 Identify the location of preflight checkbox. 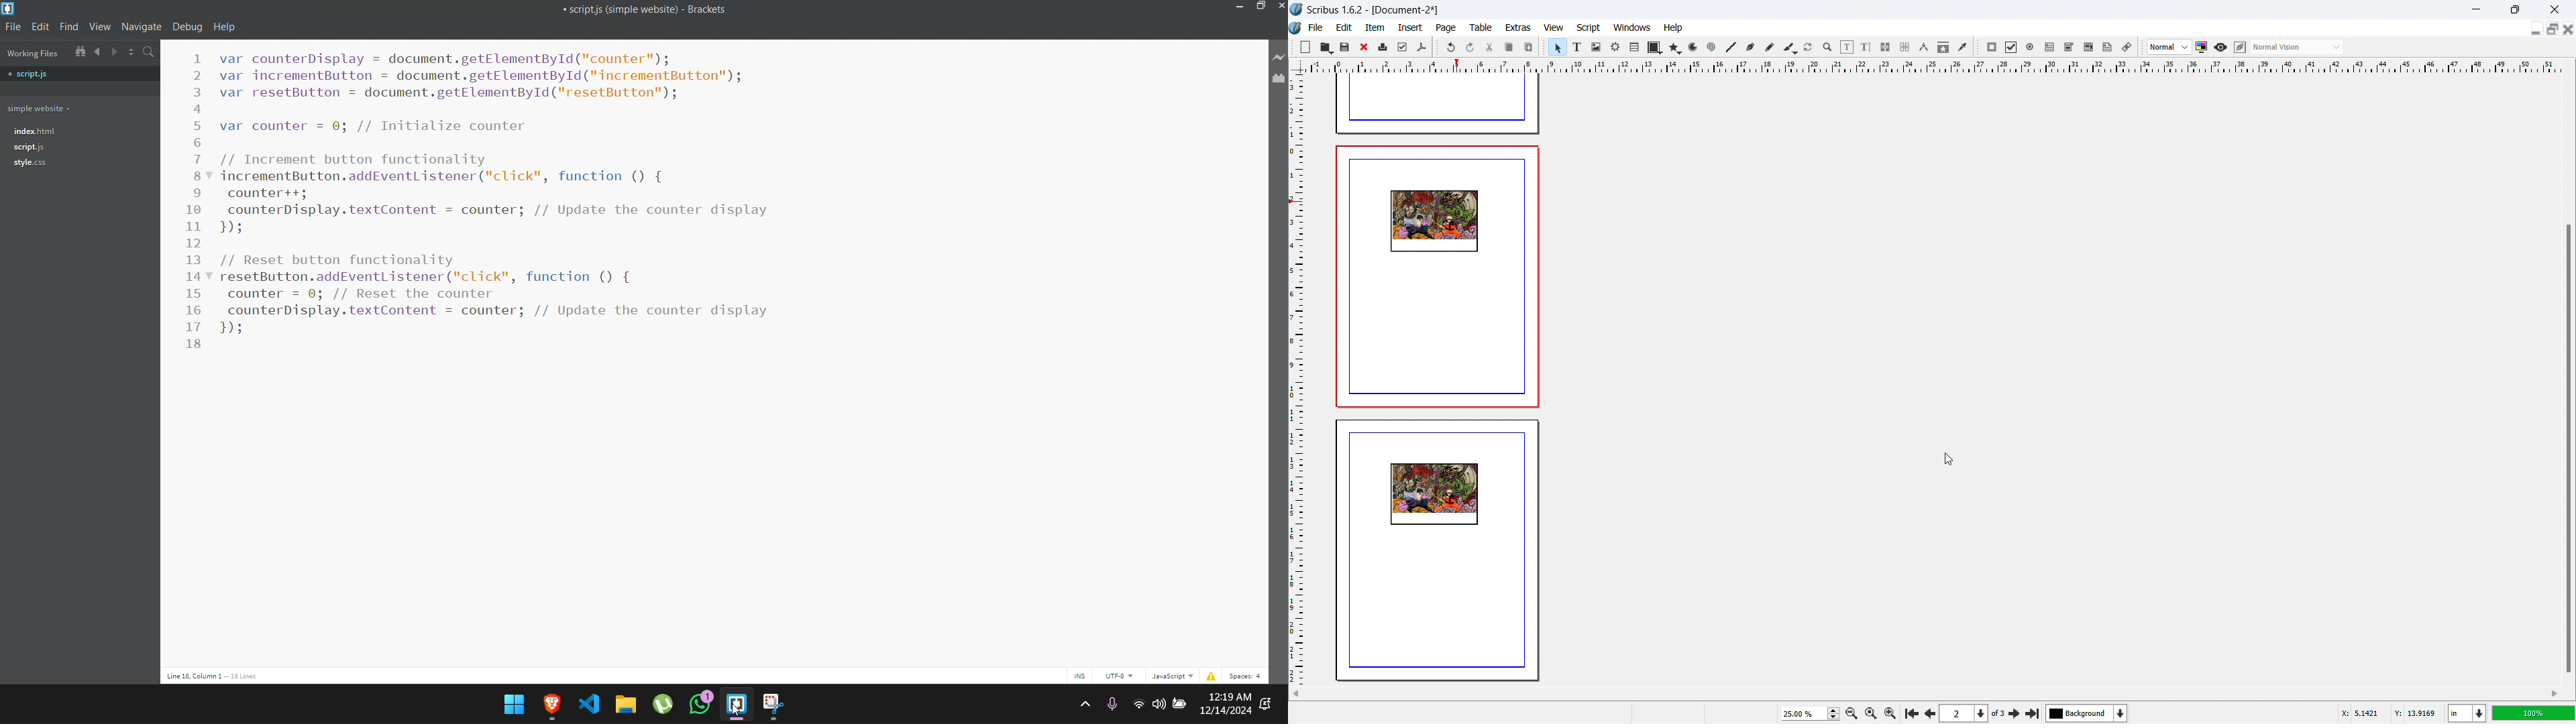
(1403, 47).